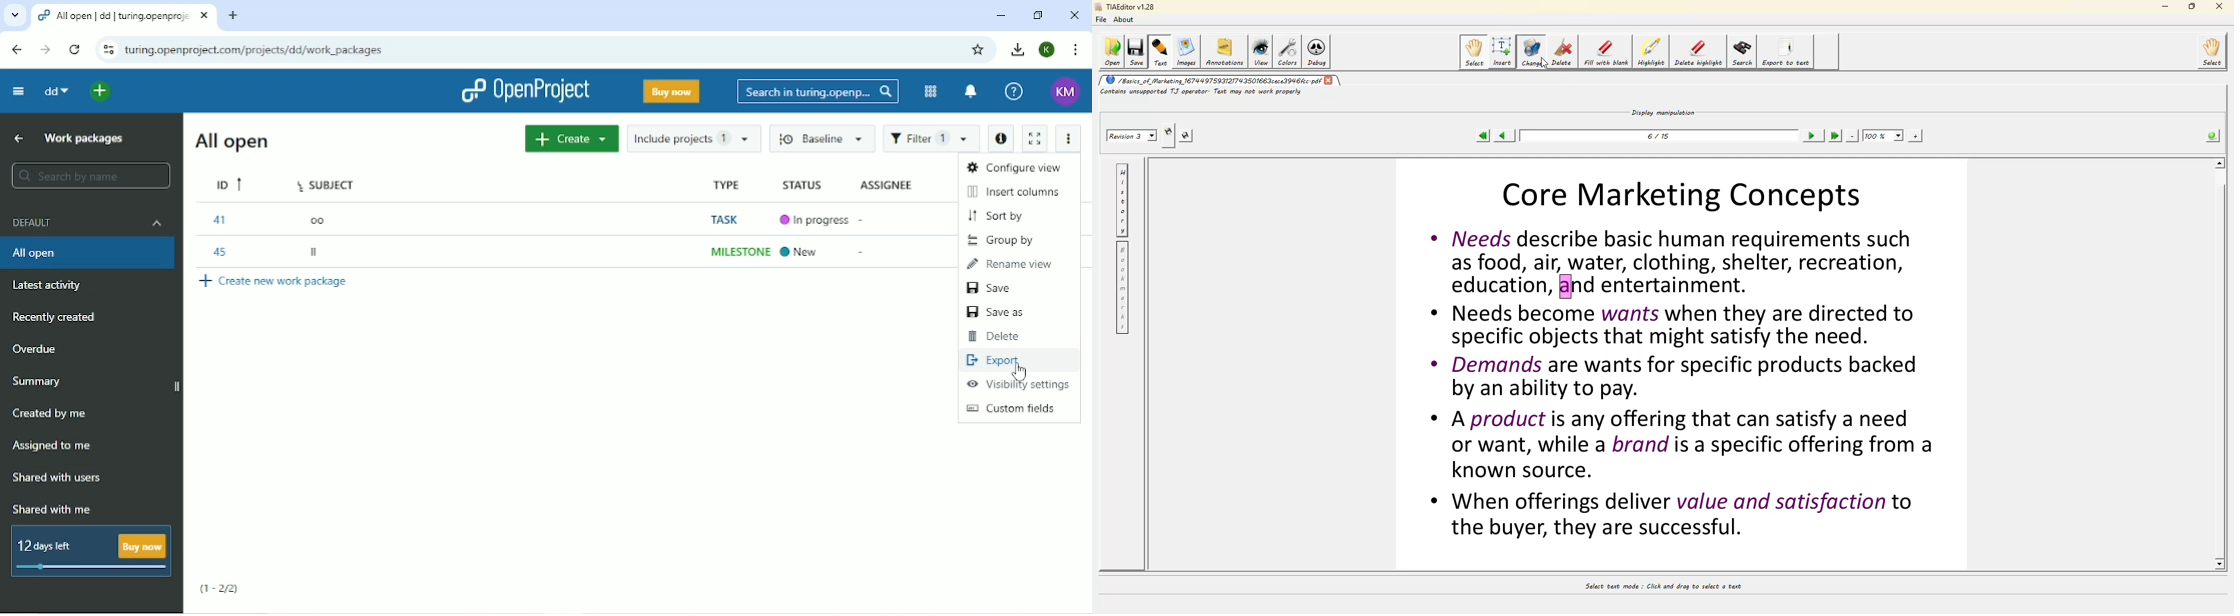 The height and width of the screenshot is (616, 2240). I want to click on Open details view, so click(1002, 139).